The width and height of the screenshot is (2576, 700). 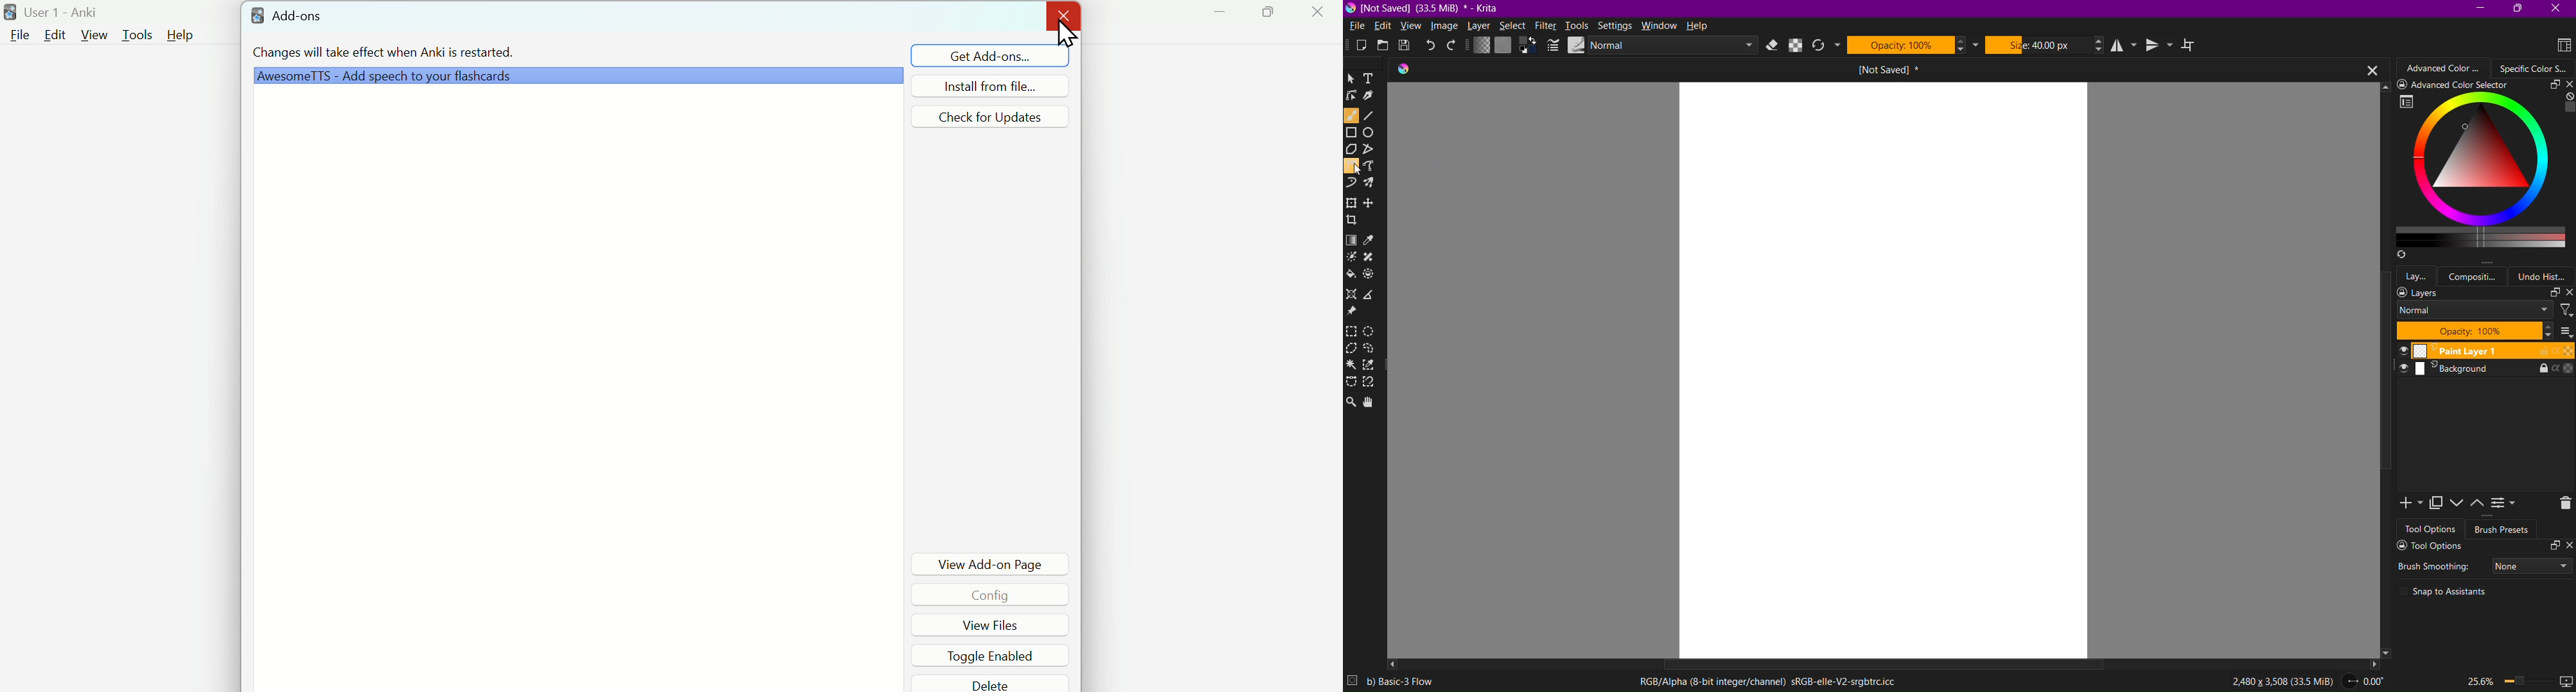 I want to click on Open Tab, so click(x=1846, y=69).